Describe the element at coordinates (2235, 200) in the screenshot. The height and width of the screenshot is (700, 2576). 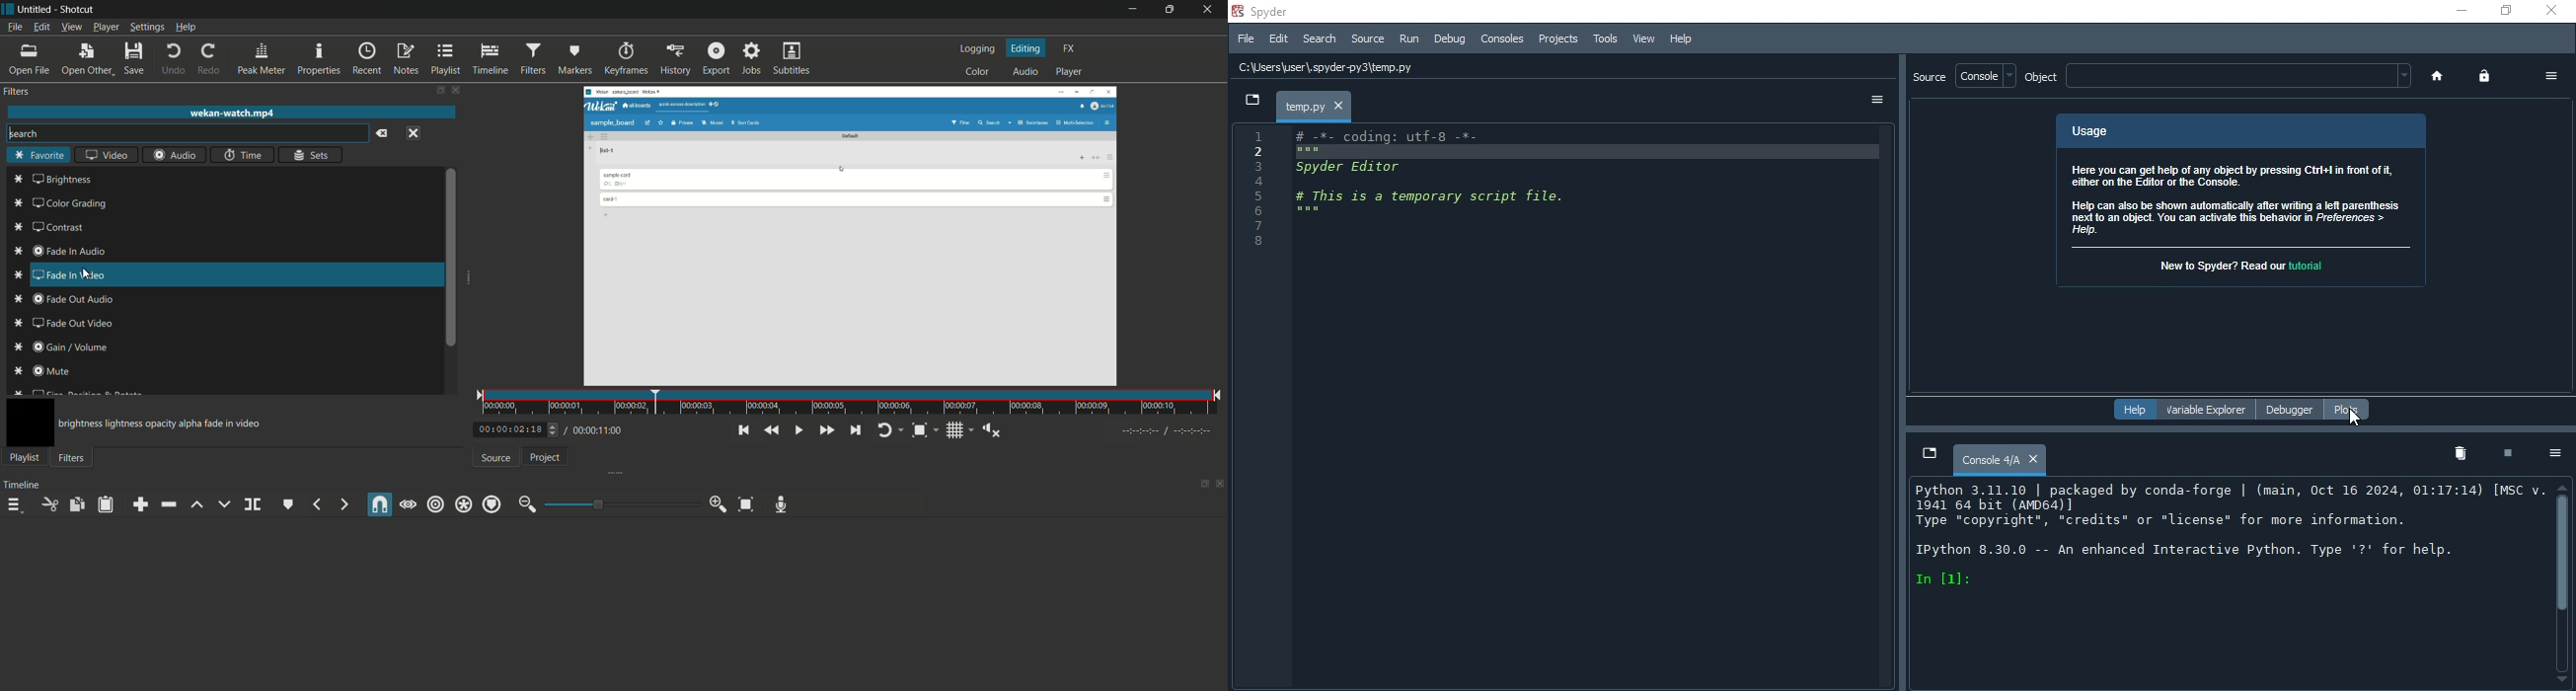
I see `Here you can get help of any object by pressing Ctri+1 in front of i,
either on the Edlor or he Console.

Help can aiso be shown automatically afer wing a lel parenthesis:
next 0 an object You can activate this behavior in Preferences >
Help.` at that location.